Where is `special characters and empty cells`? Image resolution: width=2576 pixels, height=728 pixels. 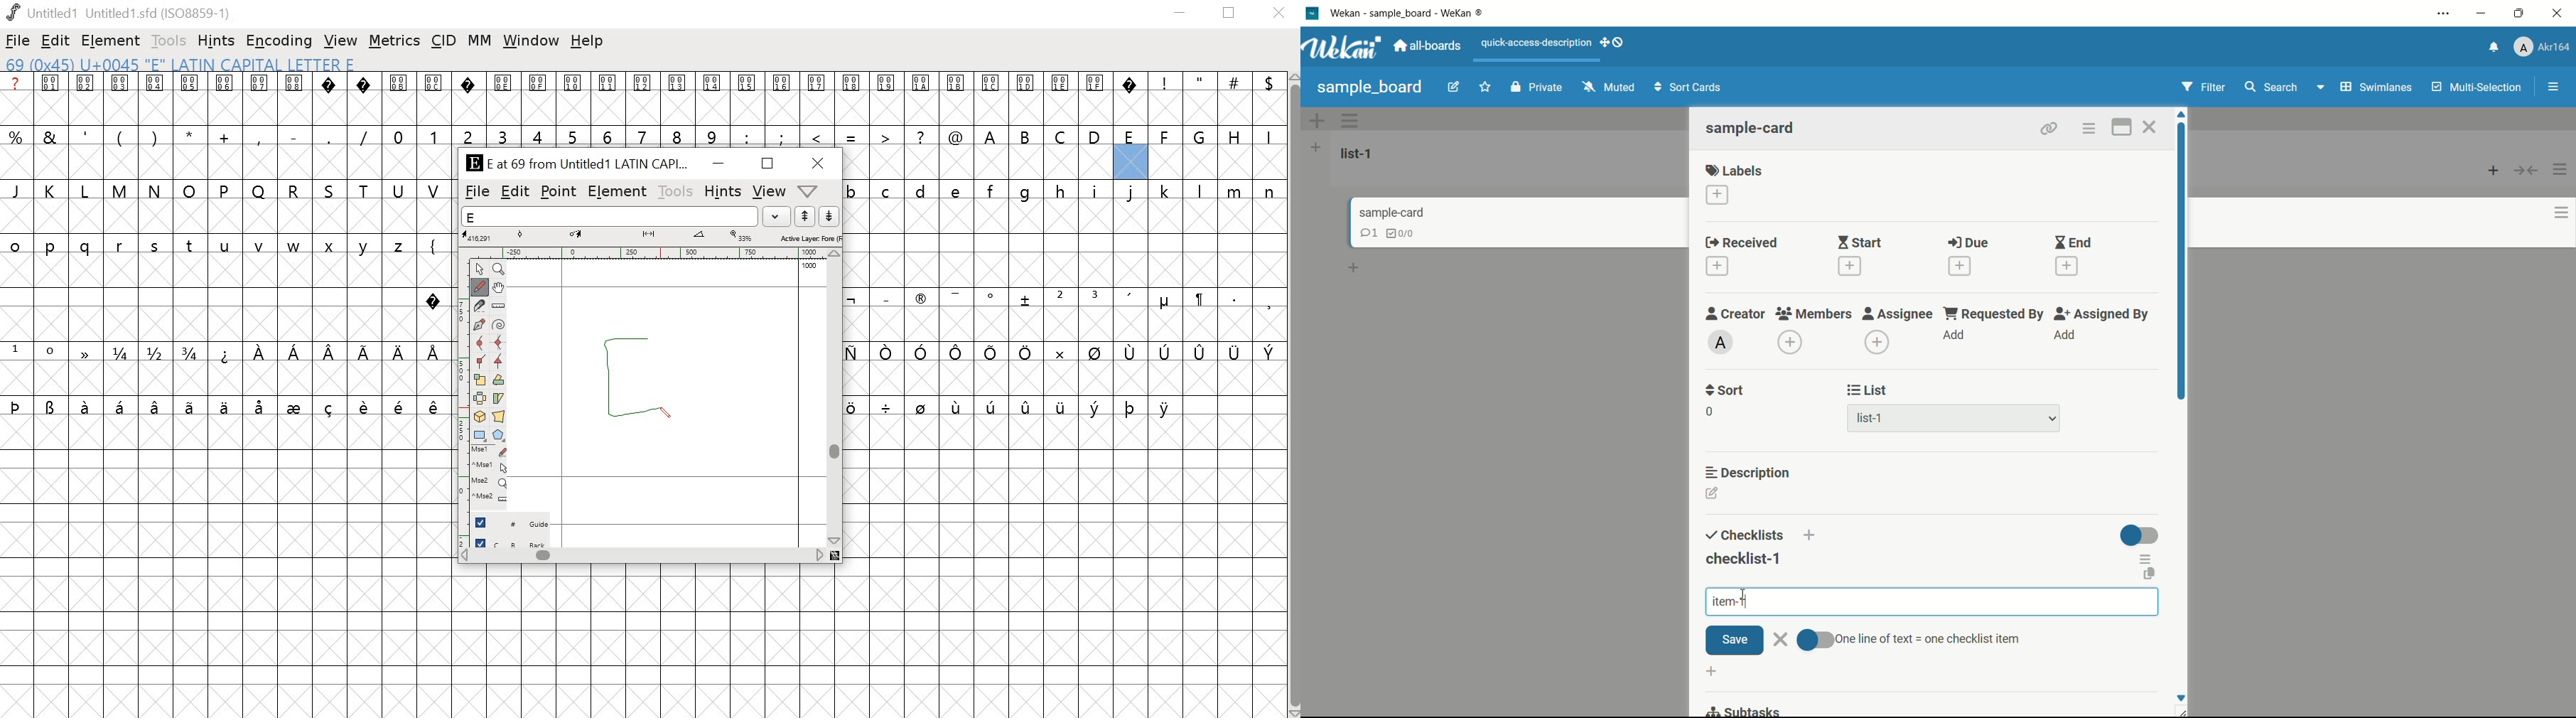 special characters and empty cells is located at coordinates (1065, 407).